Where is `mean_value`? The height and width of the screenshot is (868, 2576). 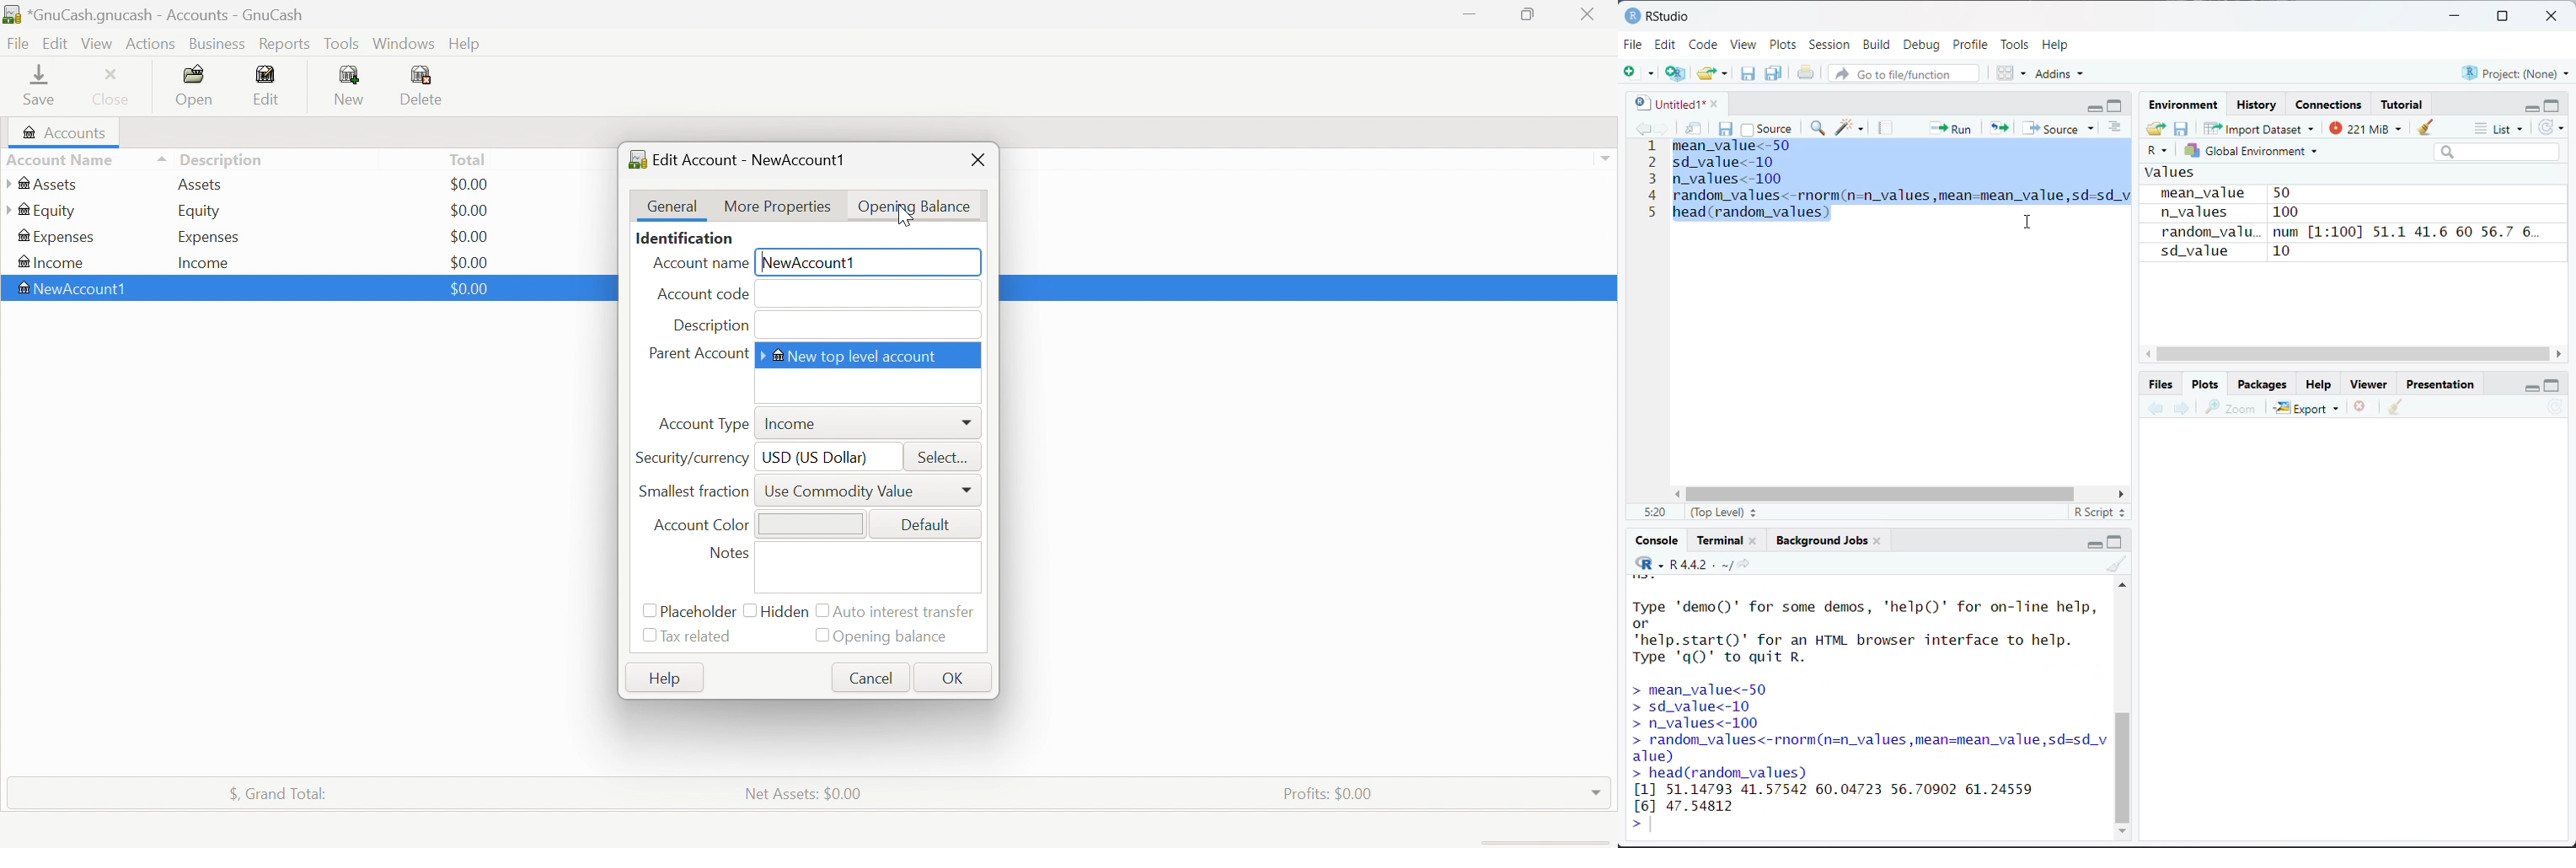 mean_value is located at coordinates (2204, 193).